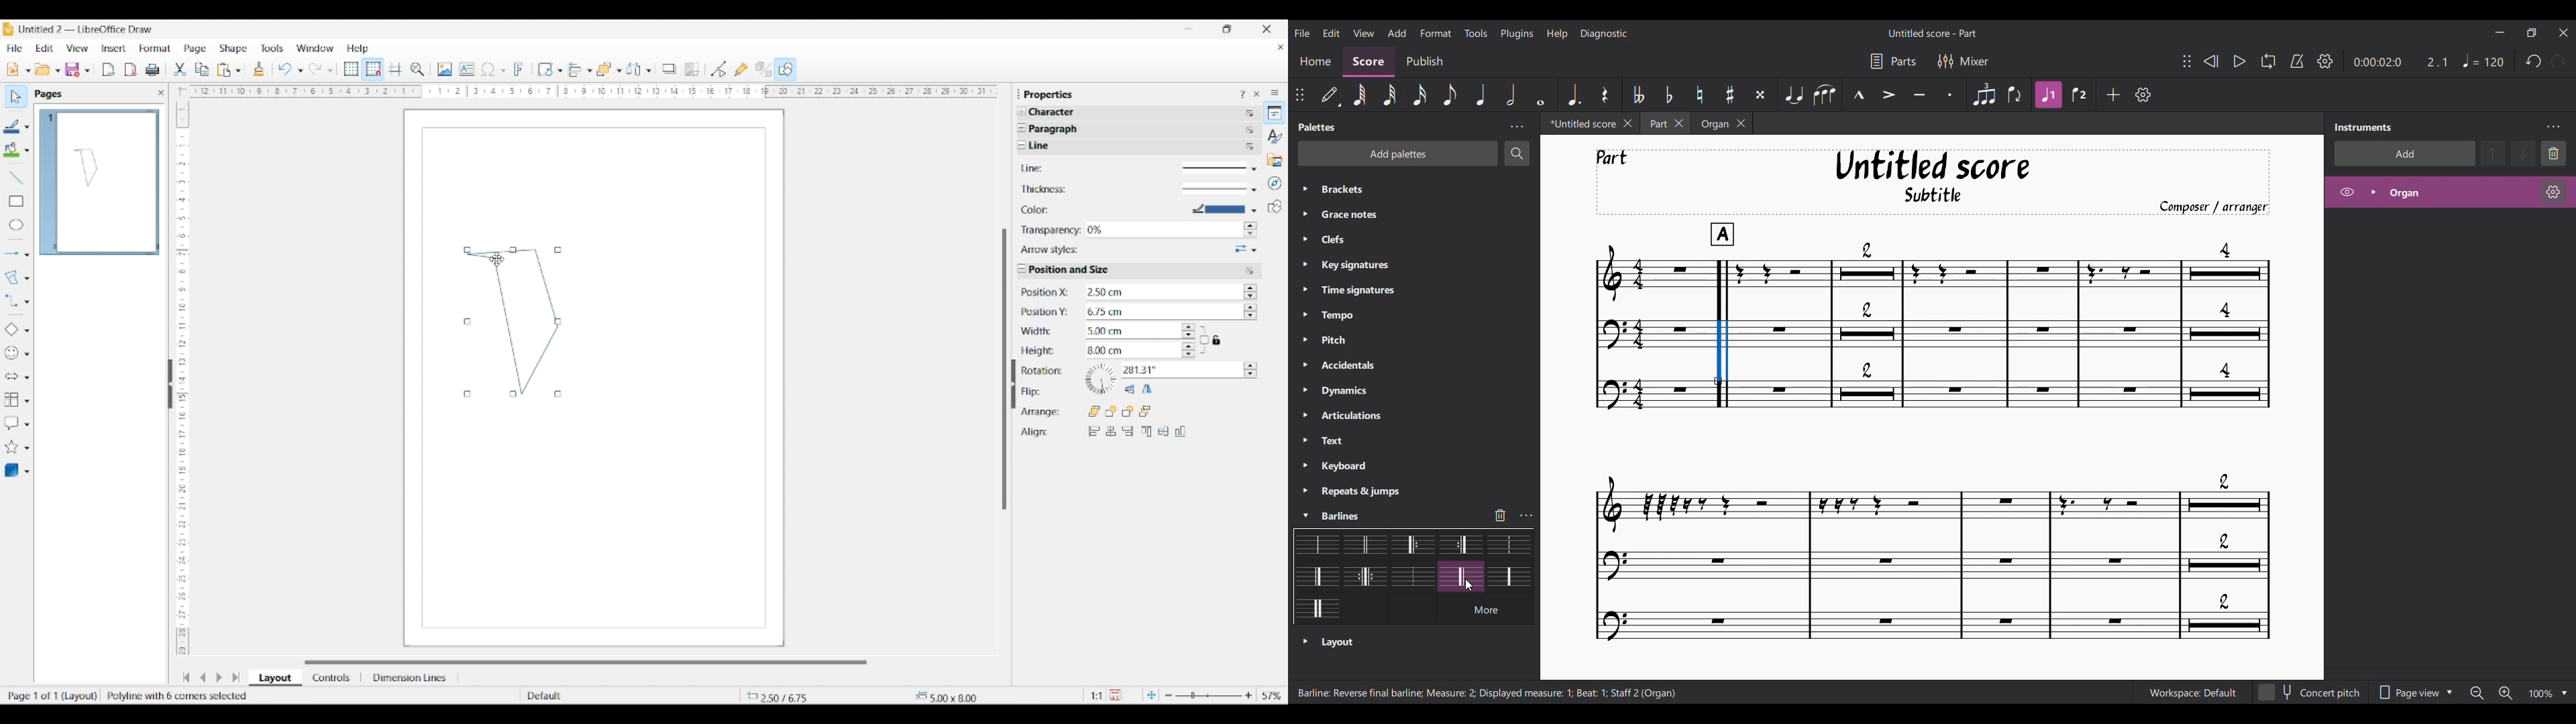 This screenshot has width=2576, height=728. What do you see at coordinates (8, 29) in the screenshot?
I see `Software logo` at bounding box center [8, 29].